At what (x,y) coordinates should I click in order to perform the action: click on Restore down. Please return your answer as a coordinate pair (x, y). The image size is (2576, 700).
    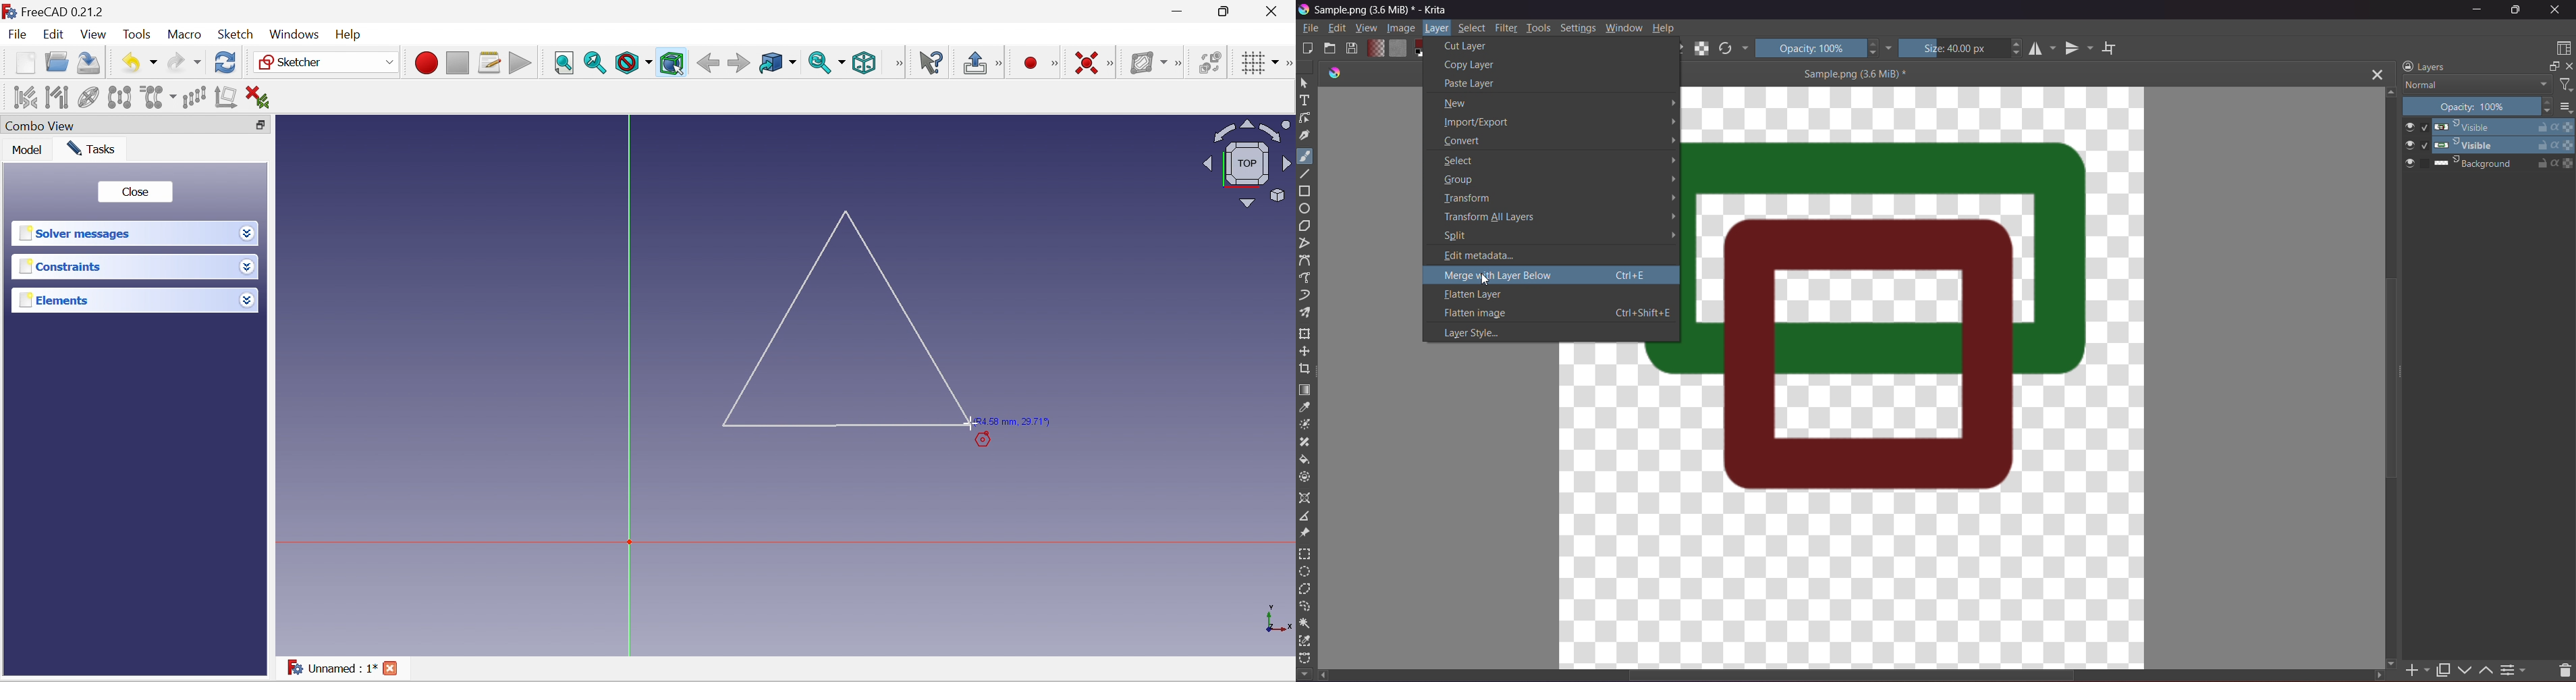
    Looking at the image, I should click on (263, 127).